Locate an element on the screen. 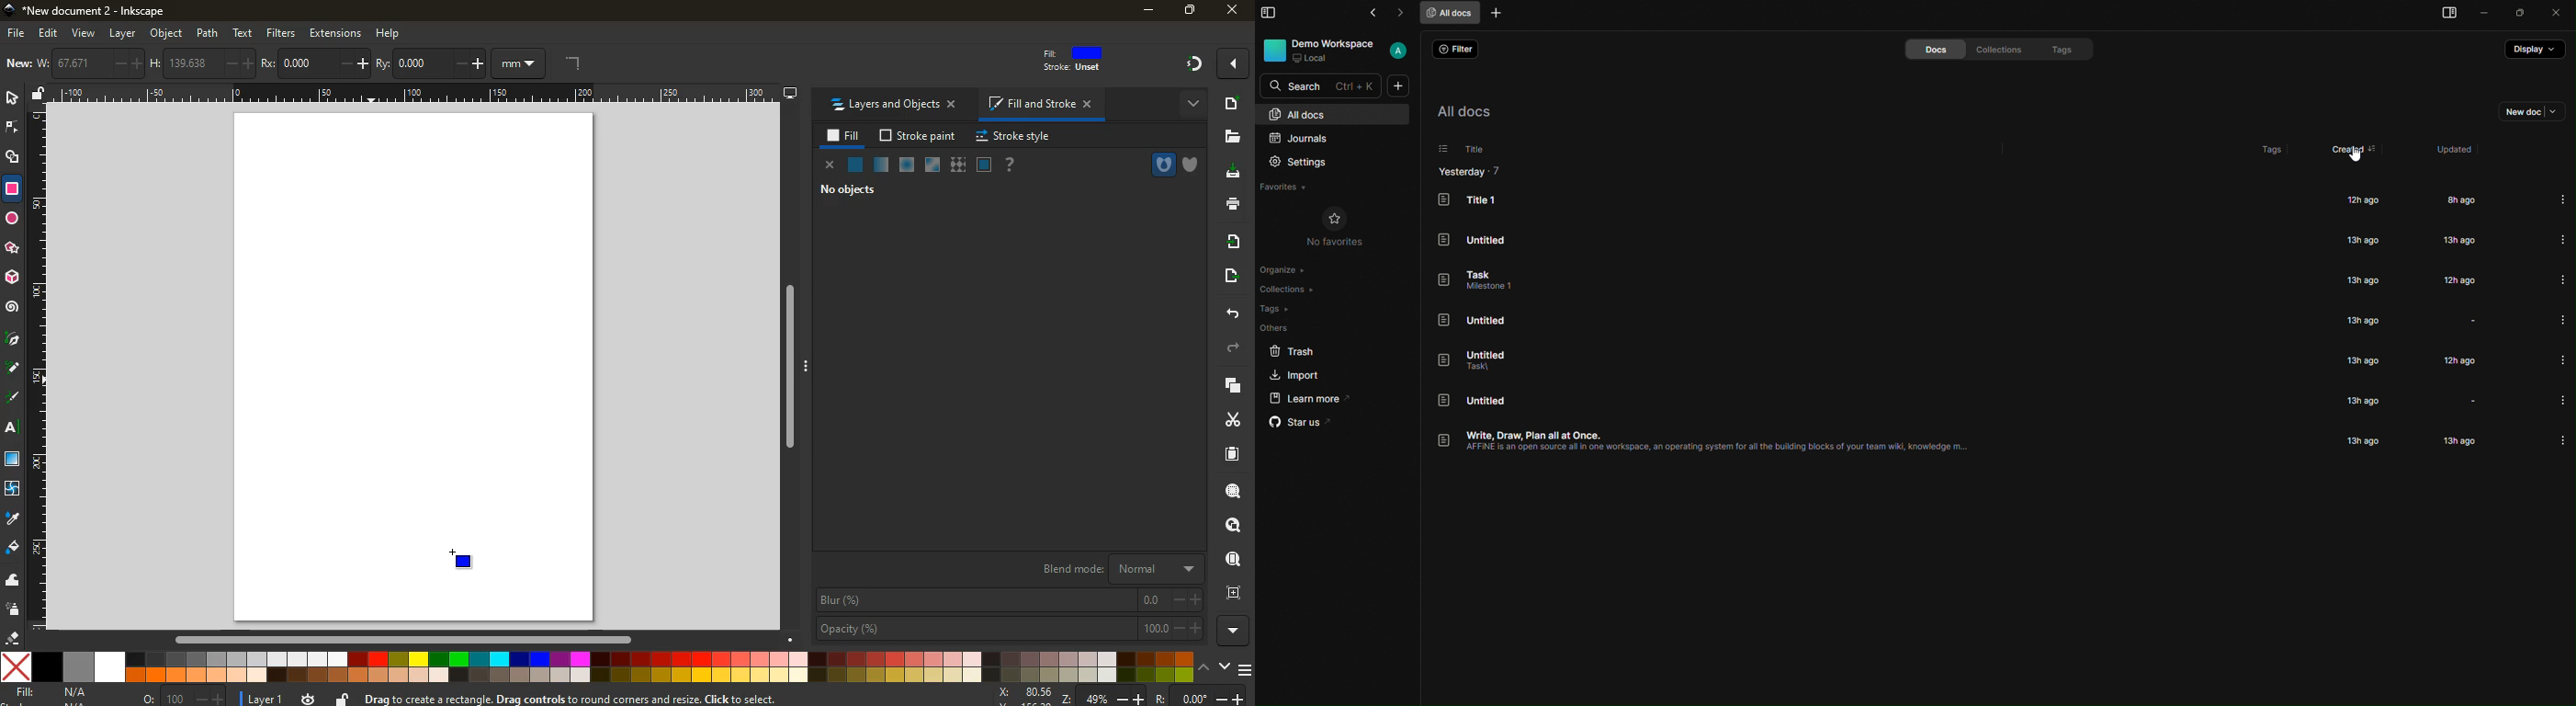 The image size is (2576, 728). h is located at coordinates (202, 63).